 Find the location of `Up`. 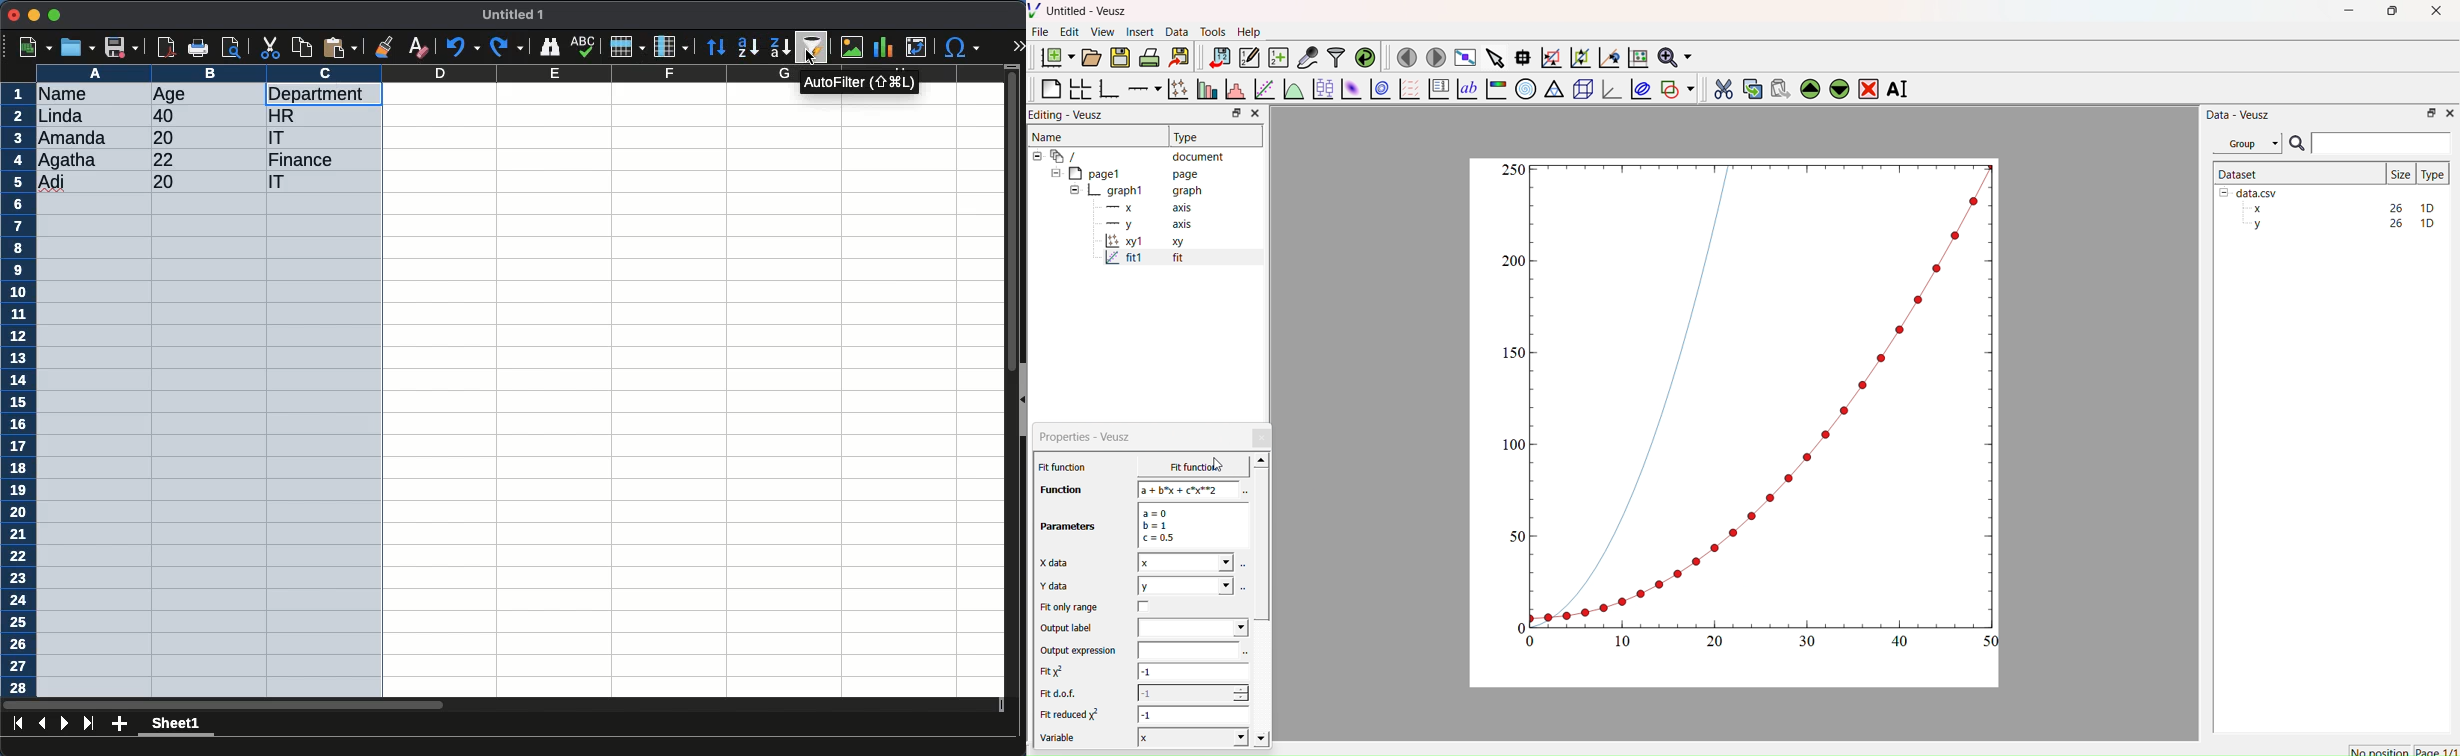

Up is located at coordinates (1808, 87).